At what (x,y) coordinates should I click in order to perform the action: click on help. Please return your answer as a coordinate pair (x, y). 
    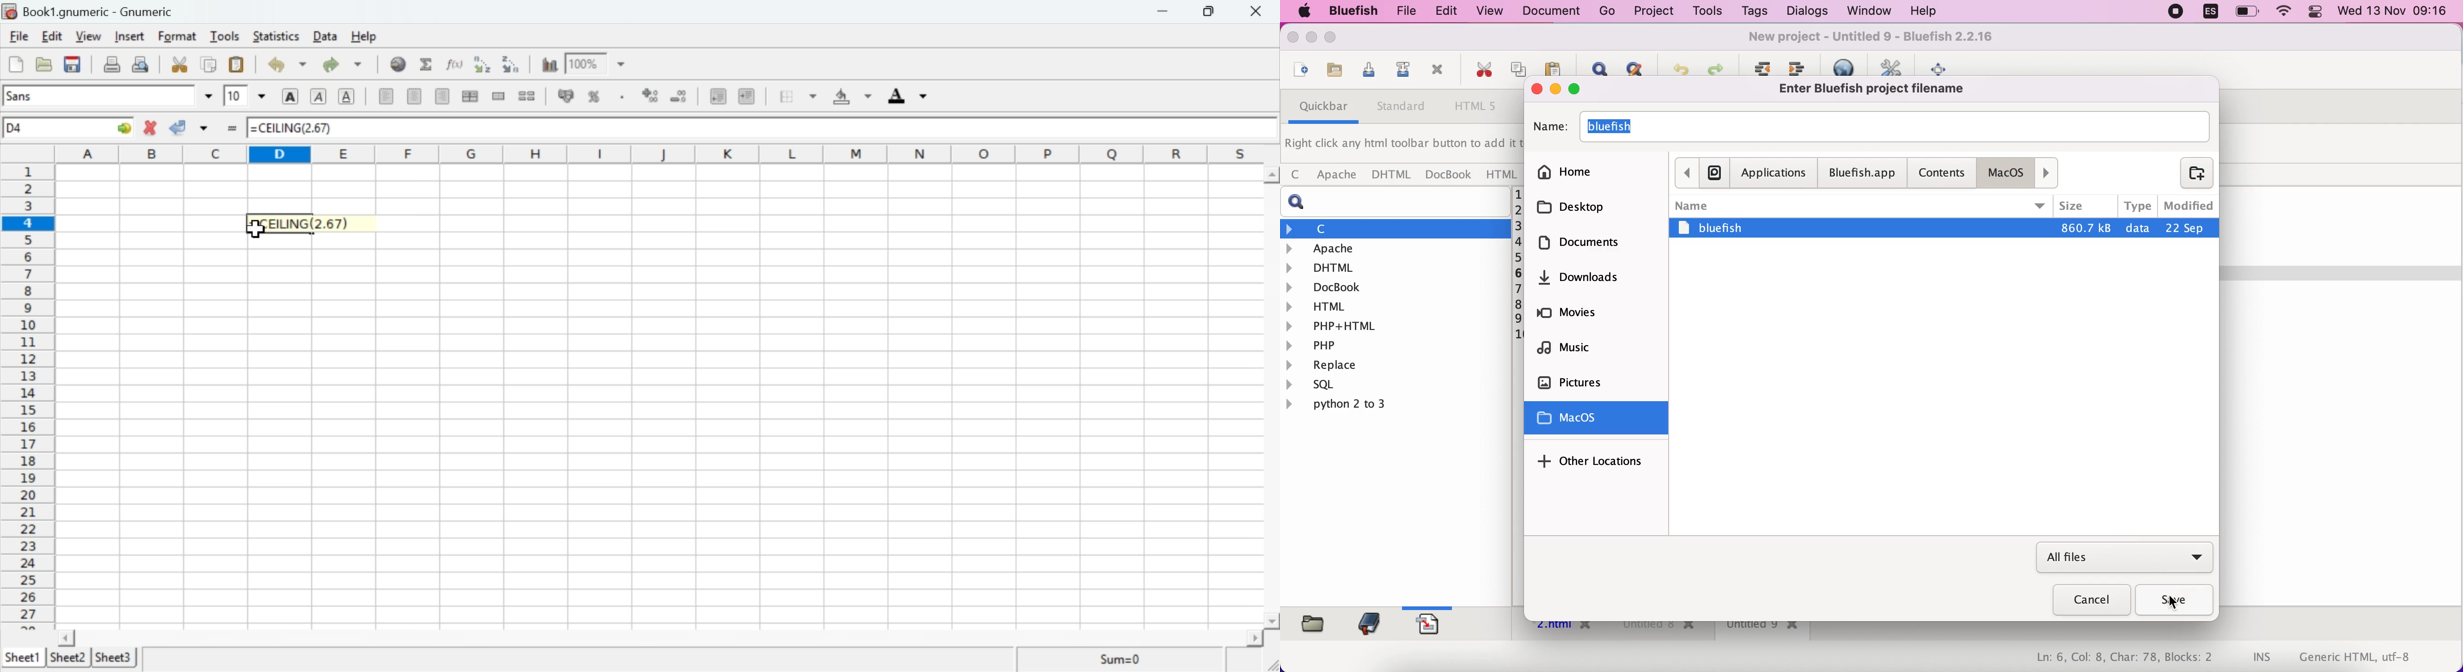
    Looking at the image, I should click on (1923, 12).